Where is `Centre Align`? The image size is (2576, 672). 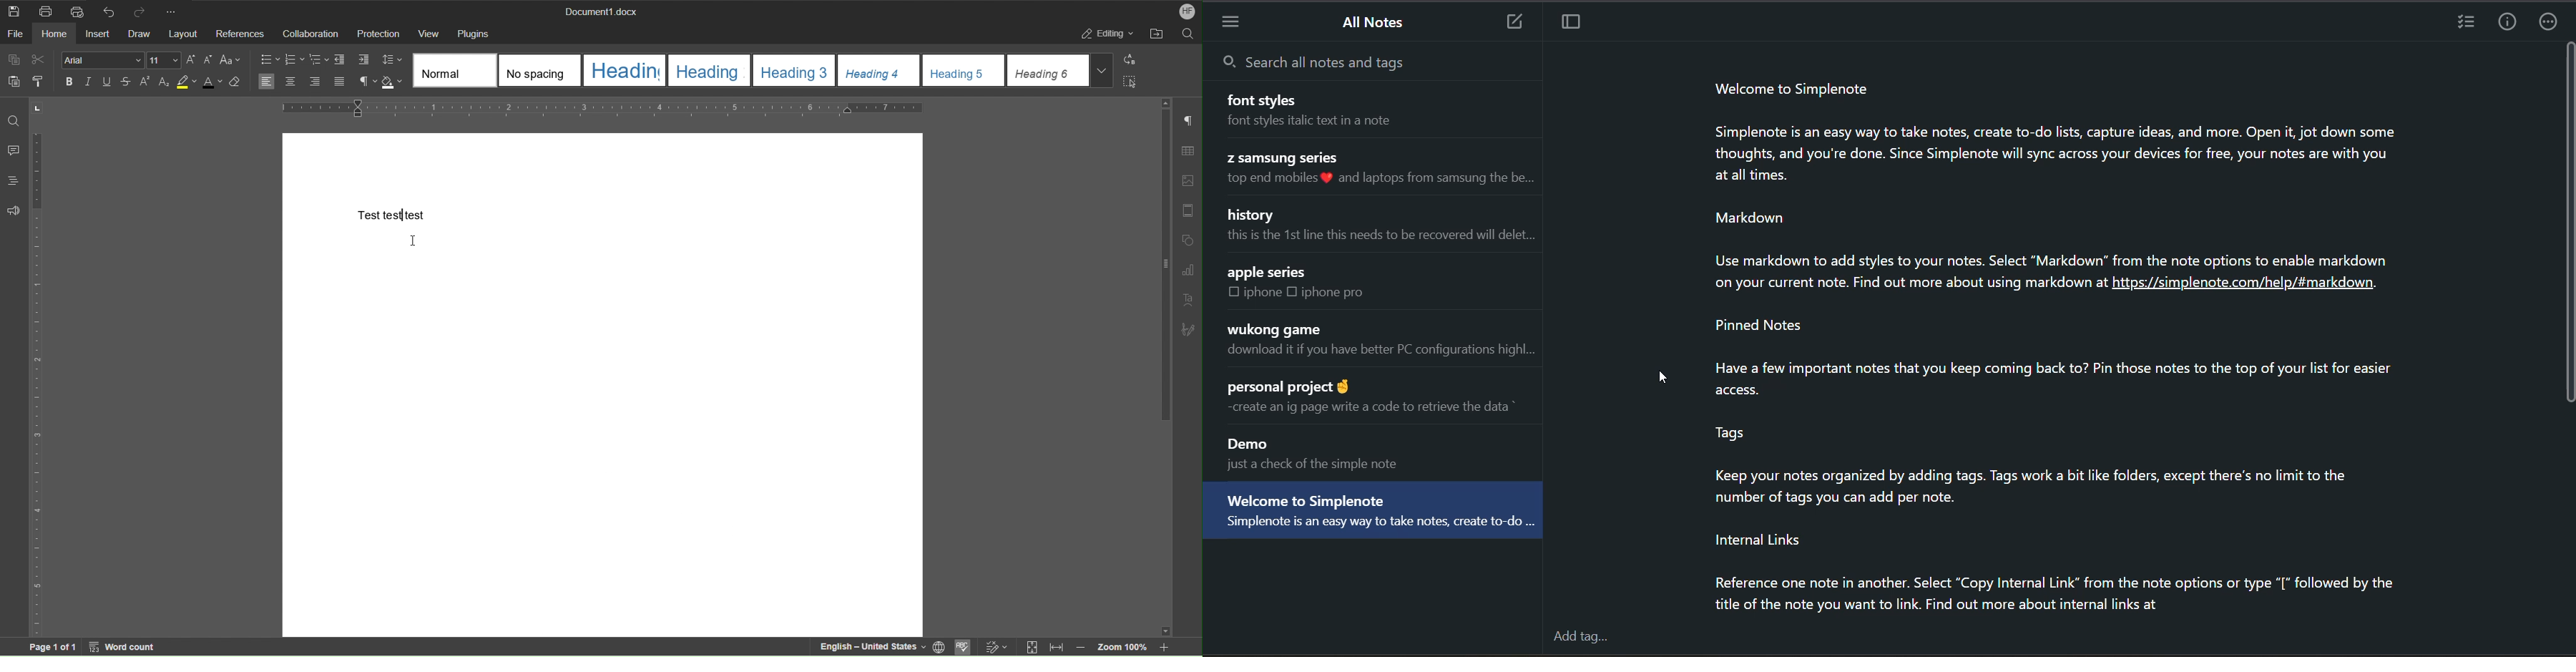 Centre Align is located at coordinates (291, 82).